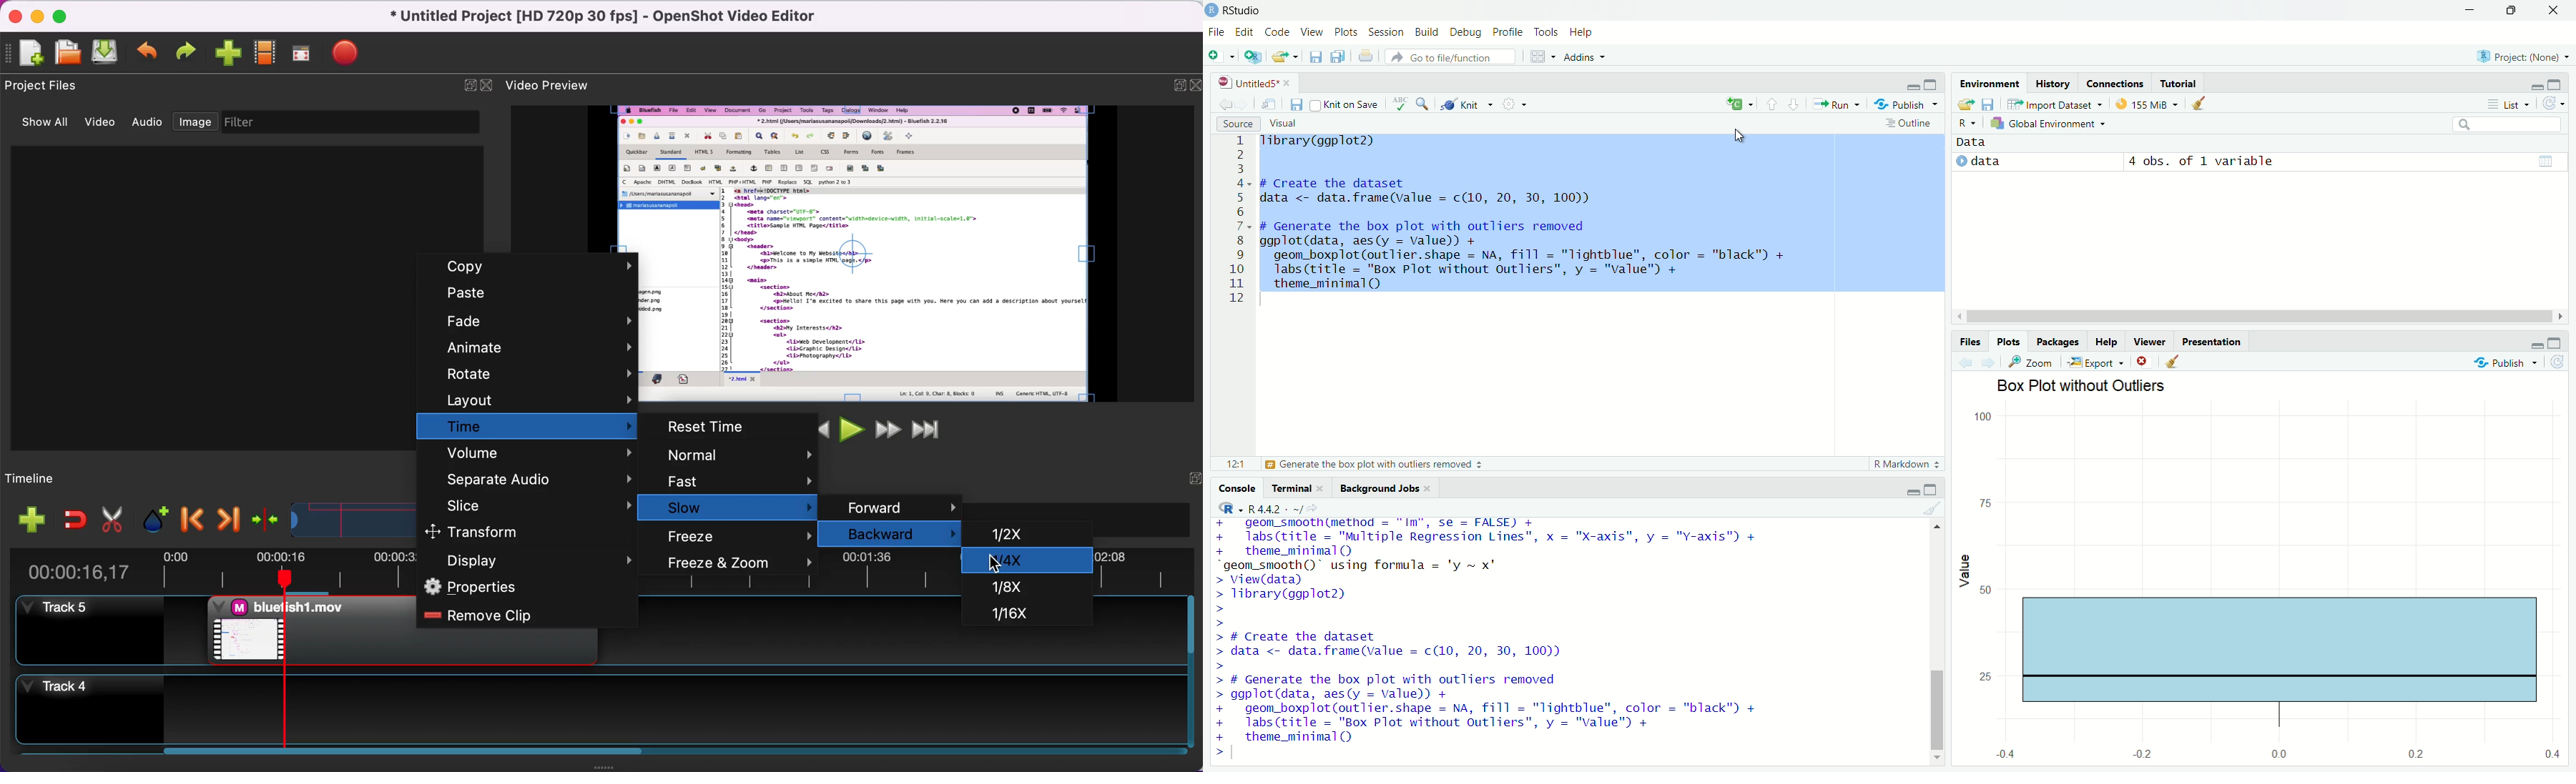 Image resolution: width=2576 pixels, height=784 pixels. I want to click on Presentation, so click(2211, 340).